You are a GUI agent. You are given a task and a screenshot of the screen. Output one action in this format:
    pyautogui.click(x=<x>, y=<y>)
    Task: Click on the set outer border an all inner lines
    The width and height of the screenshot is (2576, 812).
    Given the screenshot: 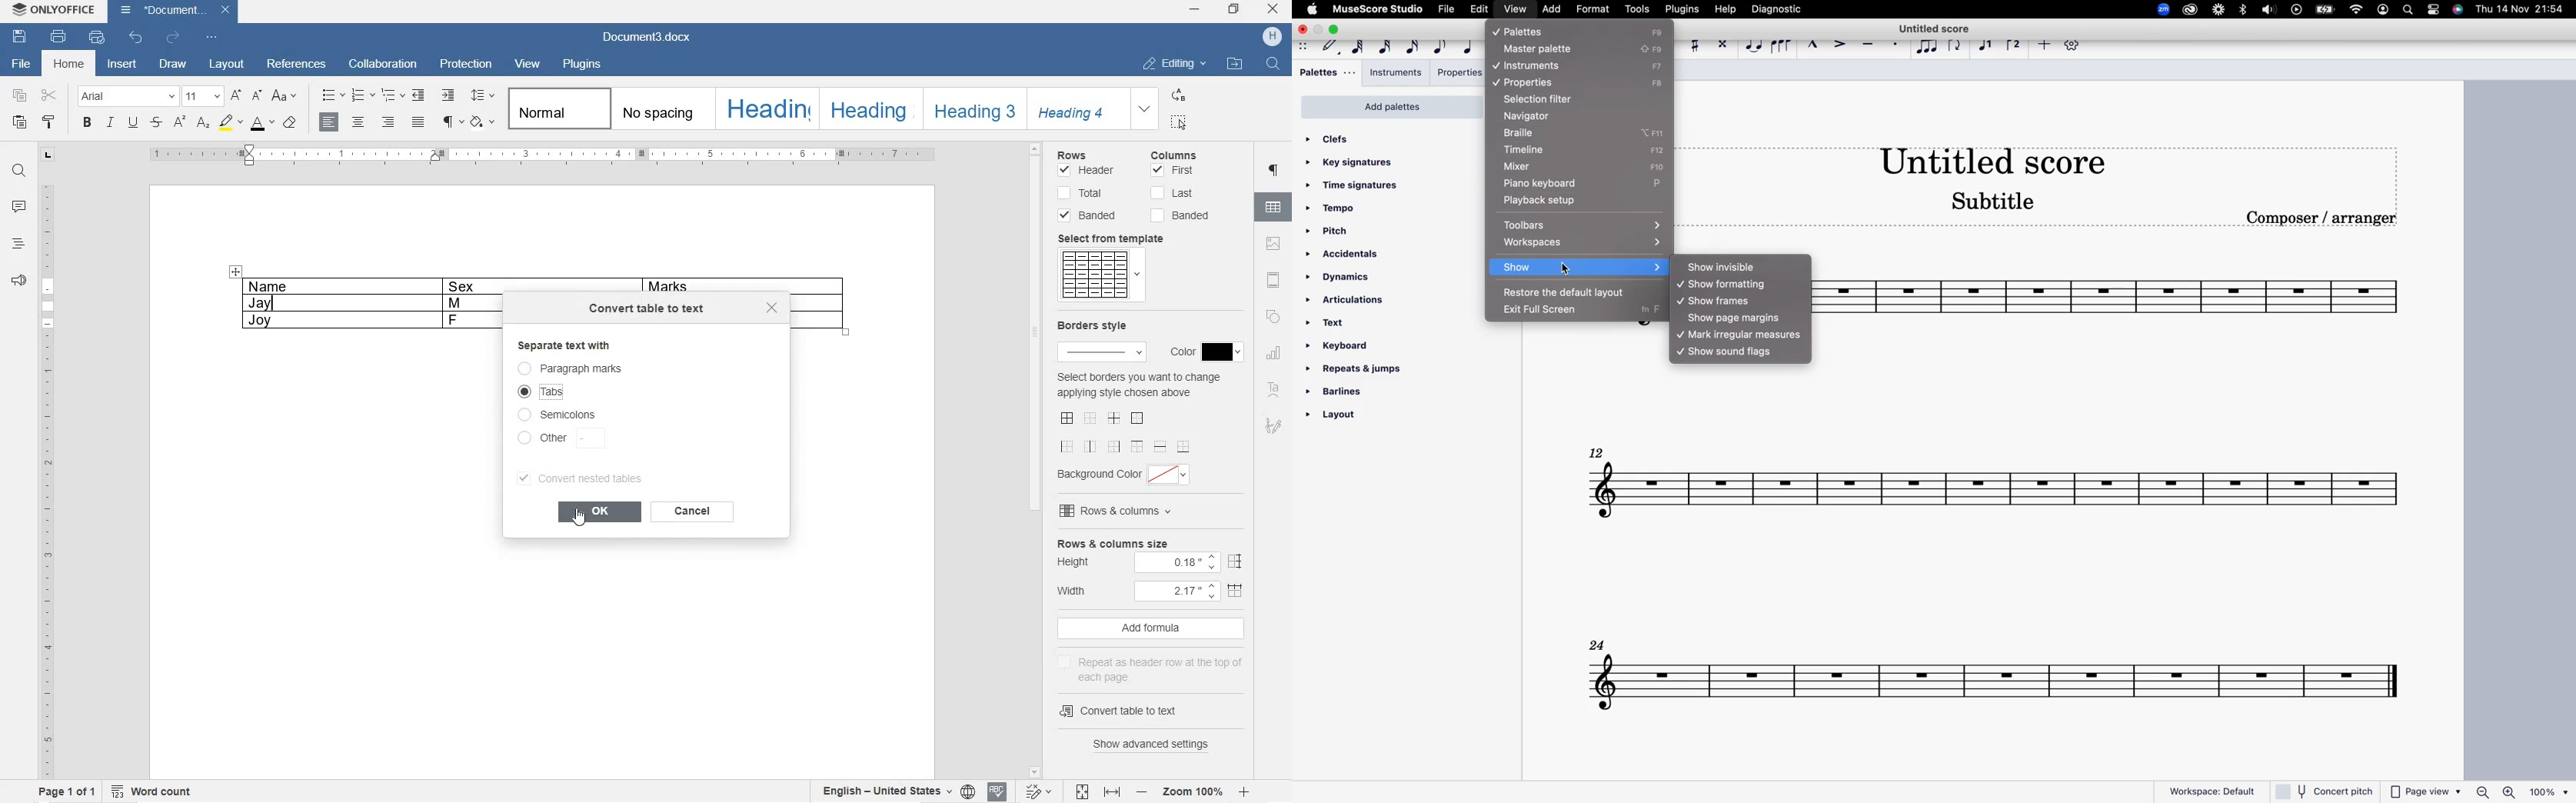 What is the action you would take?
    pyautogui.click(x=1067, y=417)
    